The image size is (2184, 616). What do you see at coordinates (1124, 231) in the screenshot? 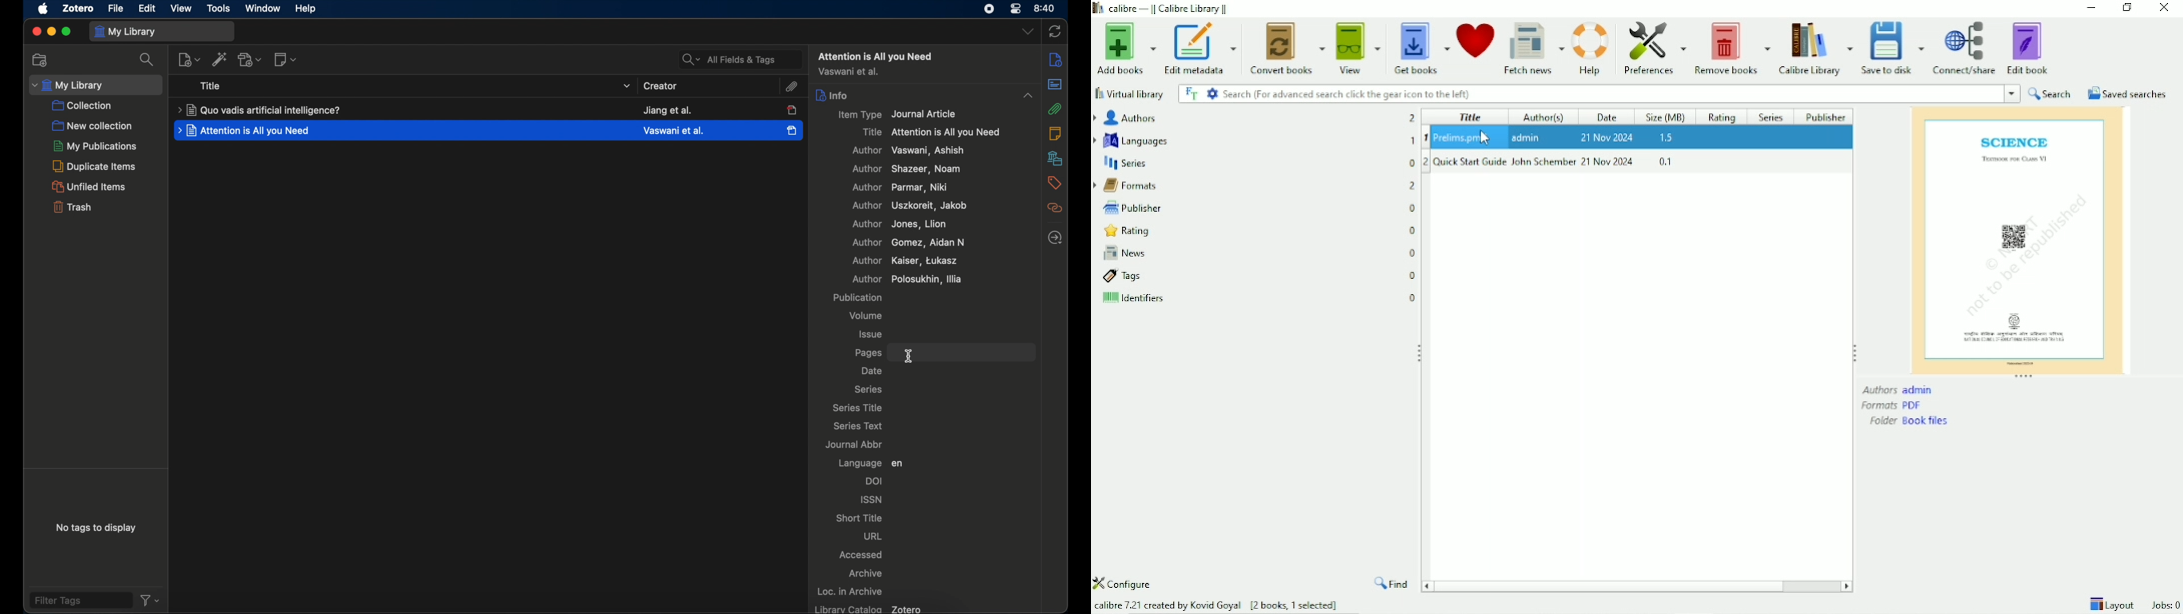
I see `Rating` at bounding box center [1124, 231].